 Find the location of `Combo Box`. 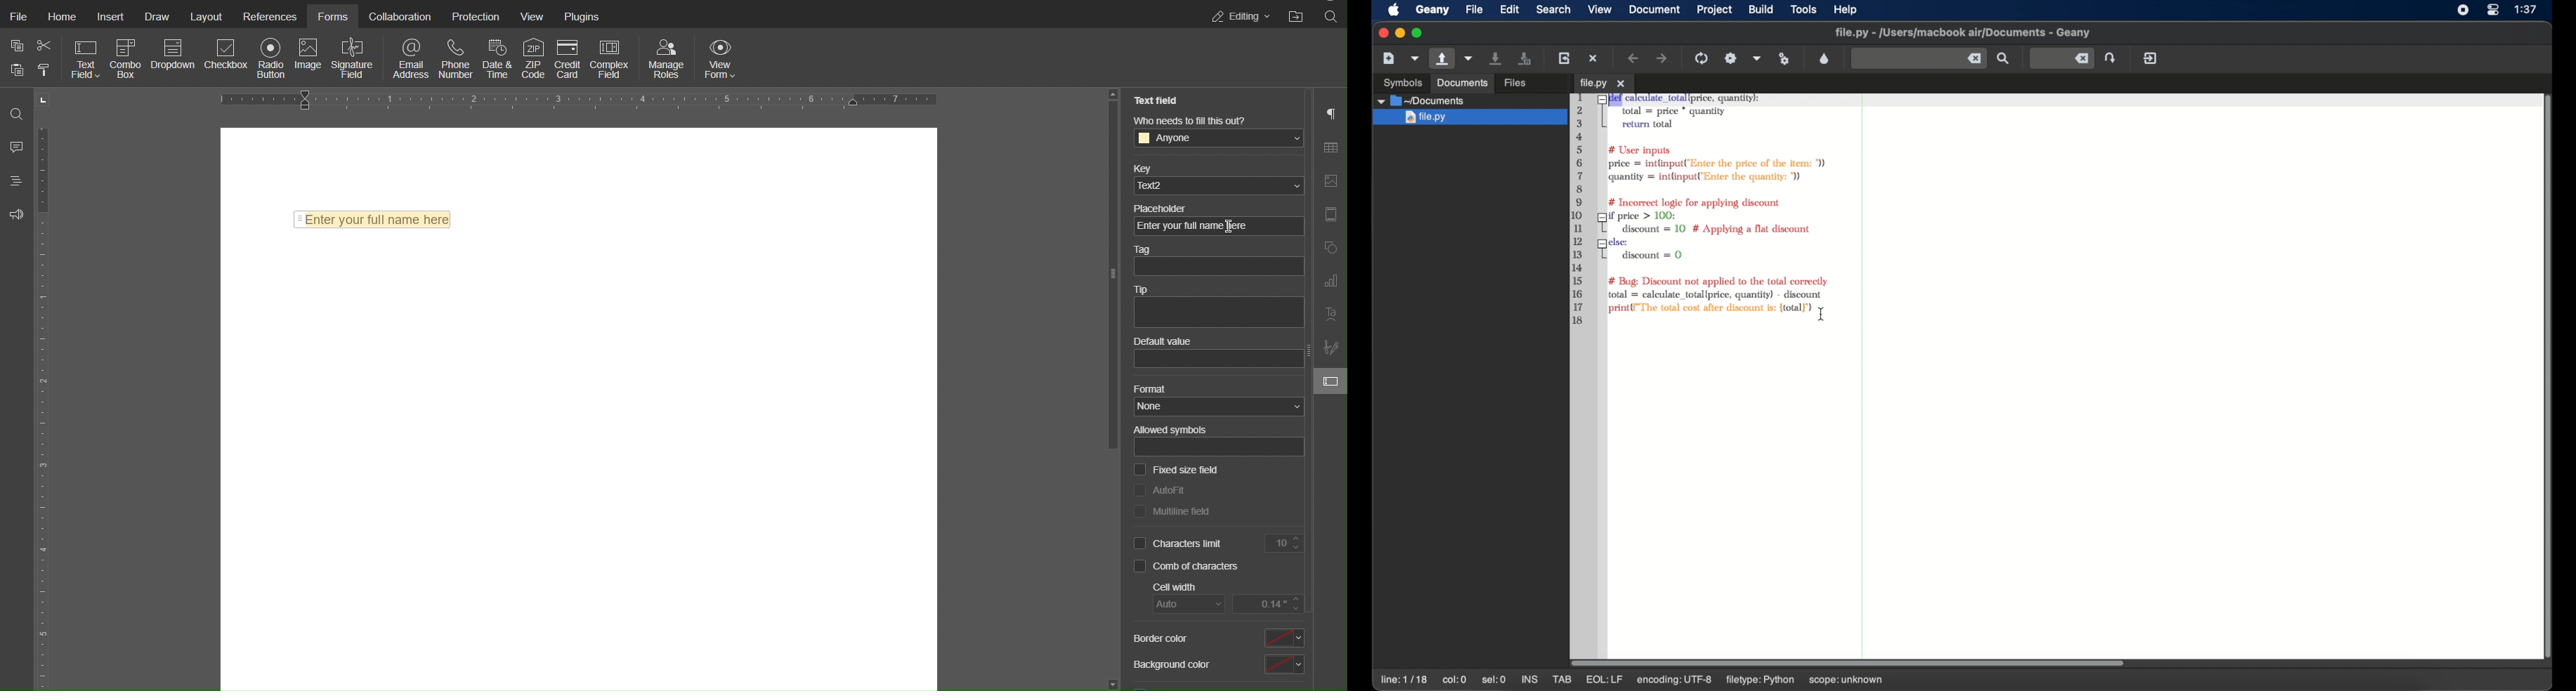

Combo Box is located at coordinates (128, 58).